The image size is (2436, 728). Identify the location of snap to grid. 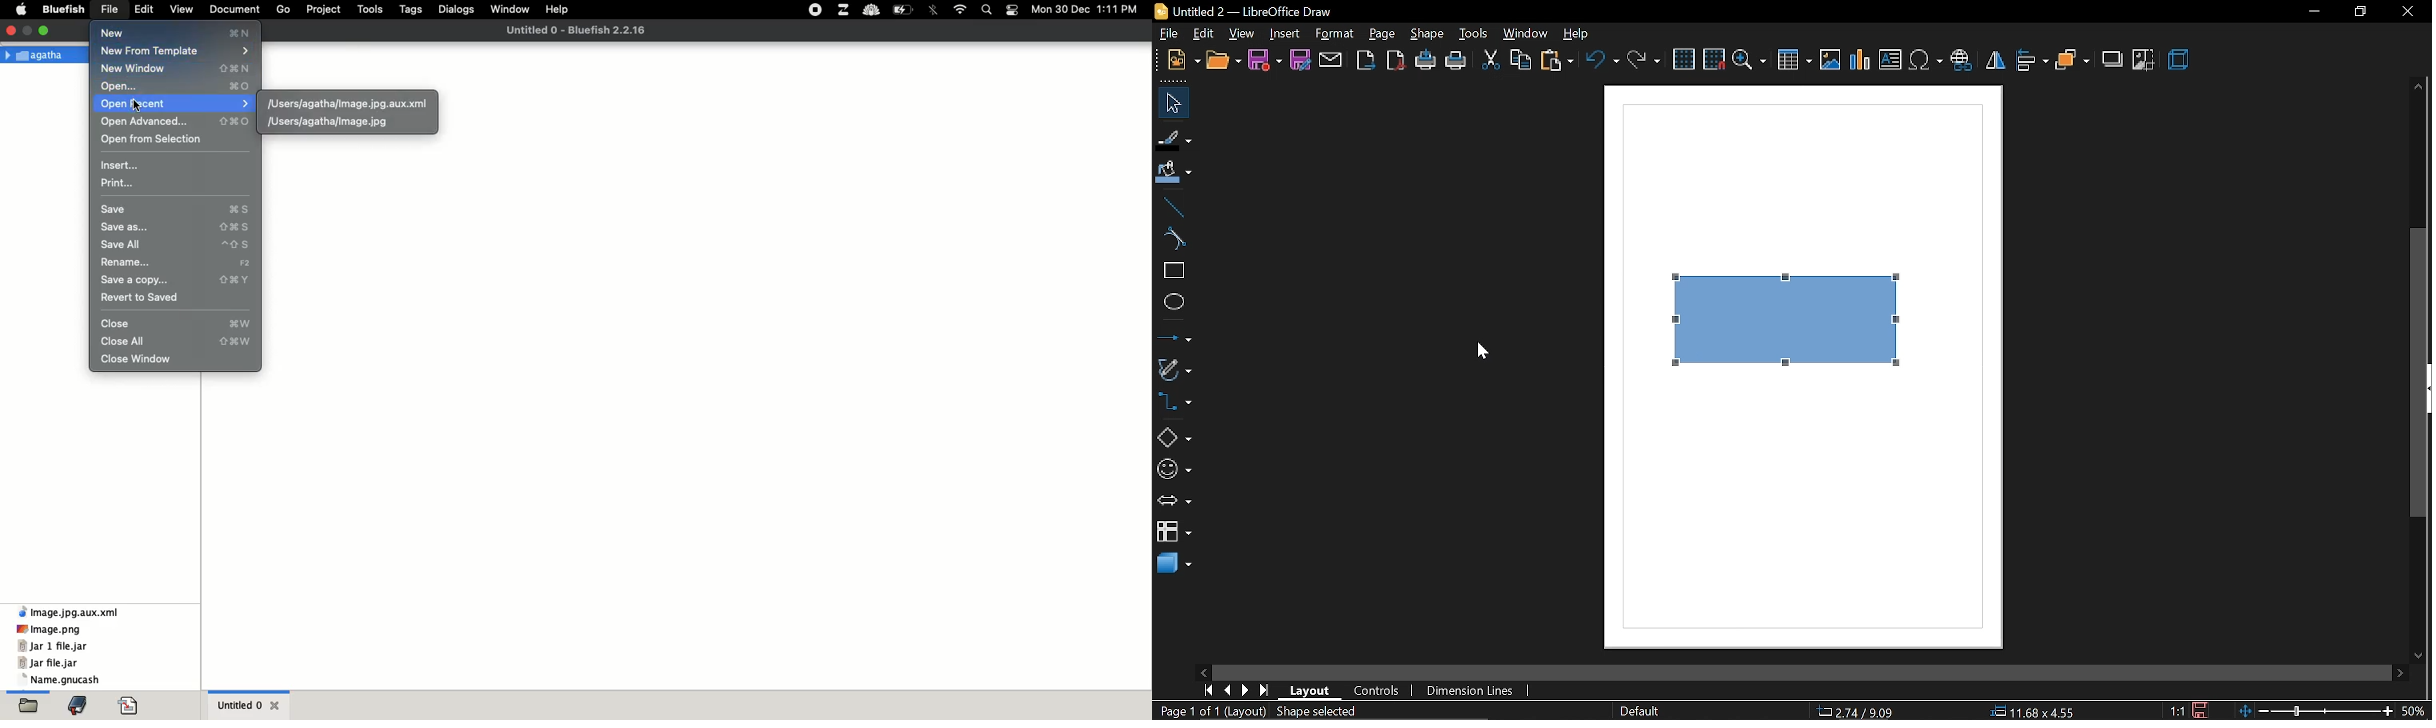
(1713, 59).